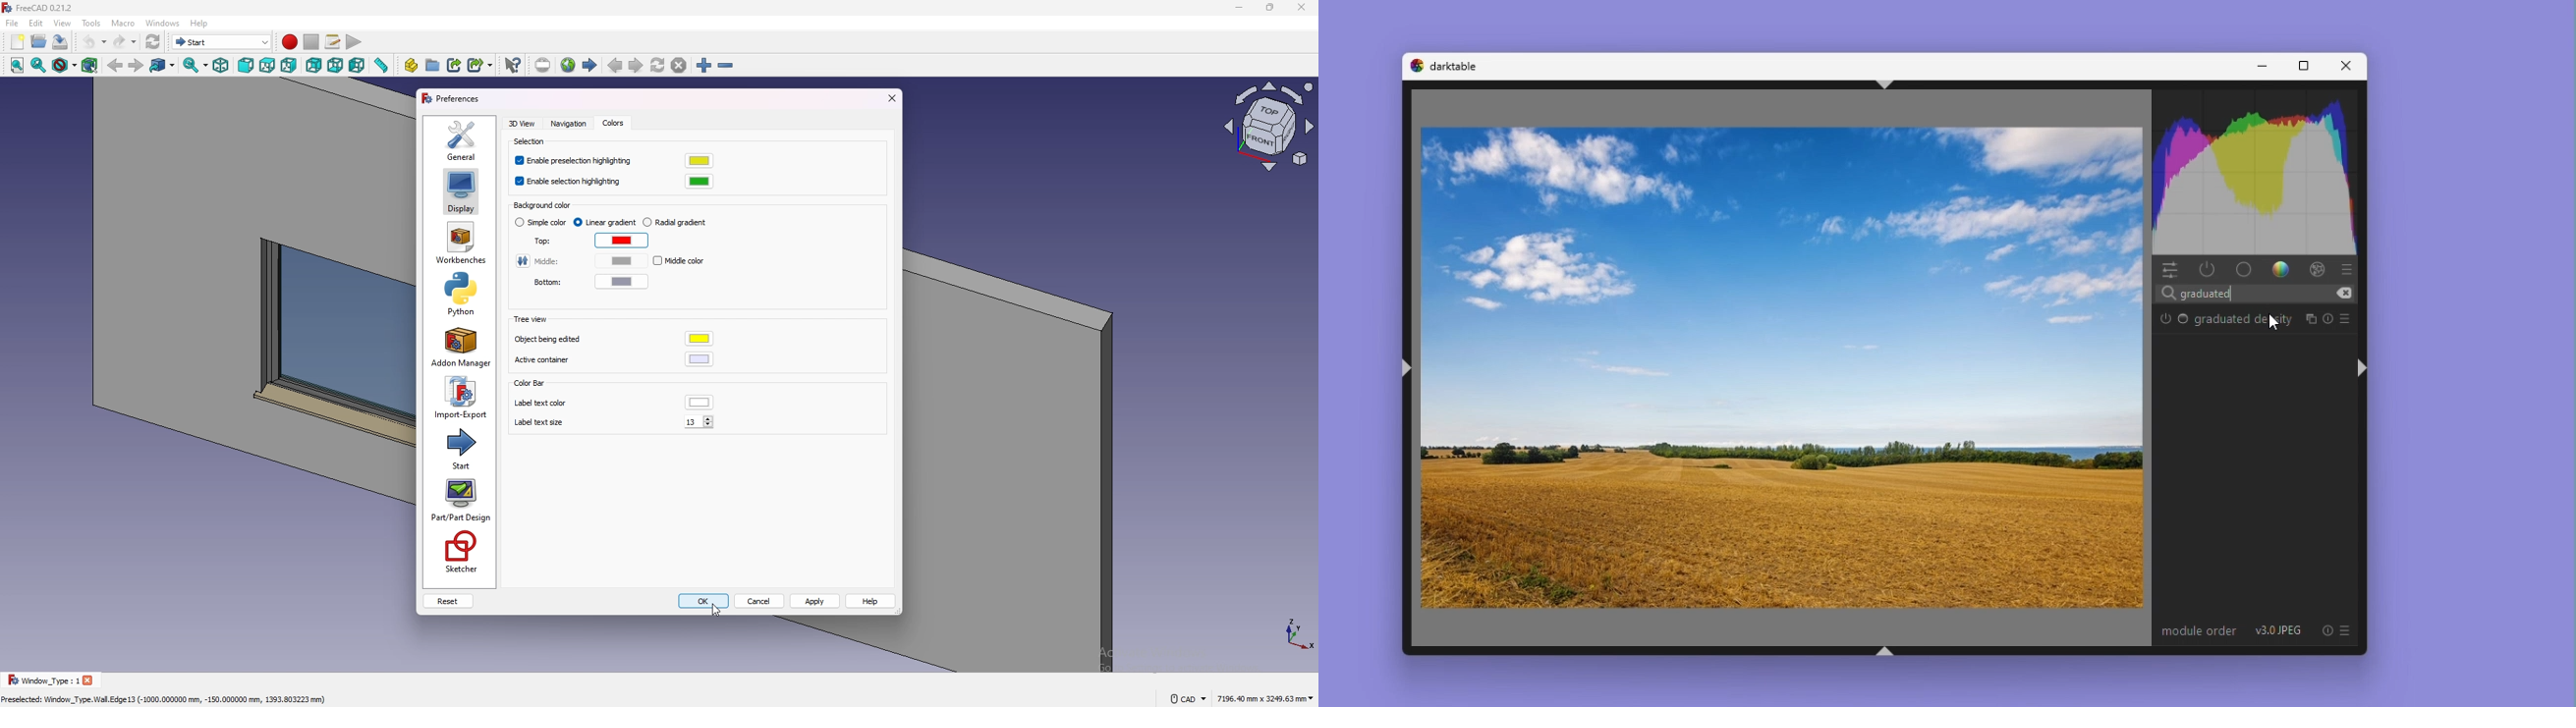 The height and width of the screenshot is (728, 2576). Describe the element at coordinates (676, 222) in the screenshot. I see `radial gradient` at that location.